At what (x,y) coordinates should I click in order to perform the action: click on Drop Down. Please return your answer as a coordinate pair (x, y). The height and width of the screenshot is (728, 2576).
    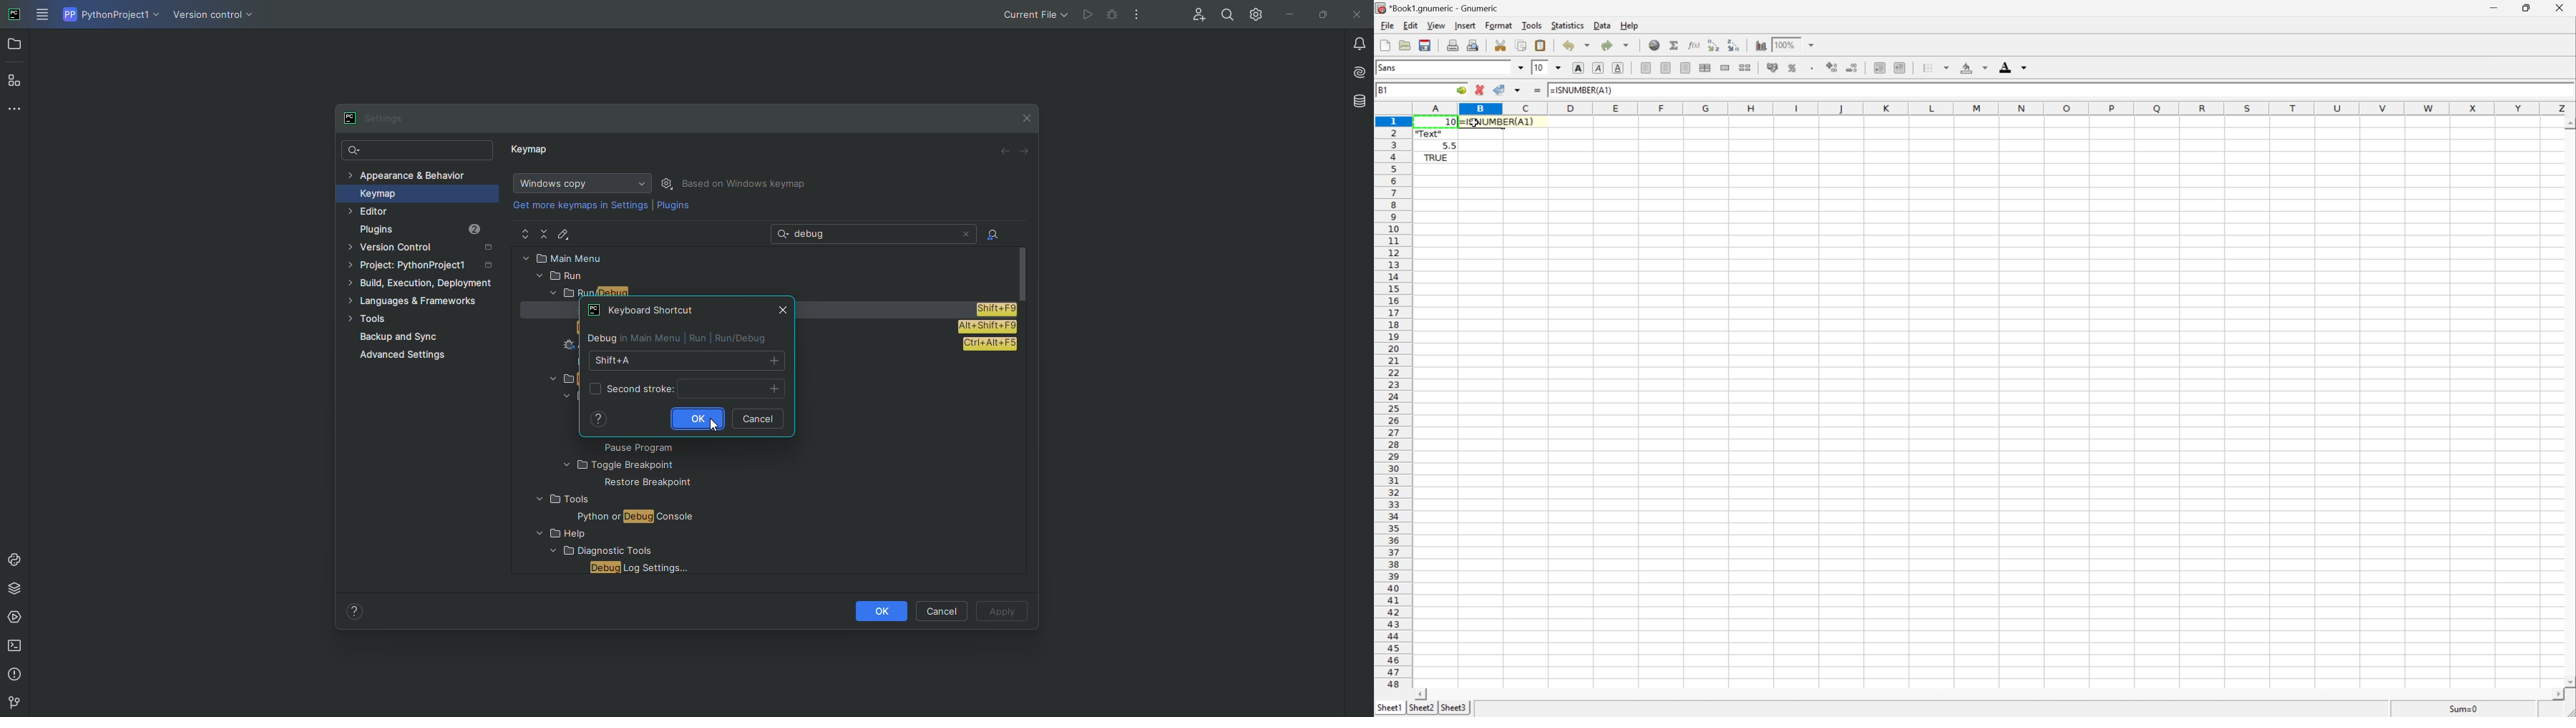
    Looking at the image, I should click on (1559, 67).